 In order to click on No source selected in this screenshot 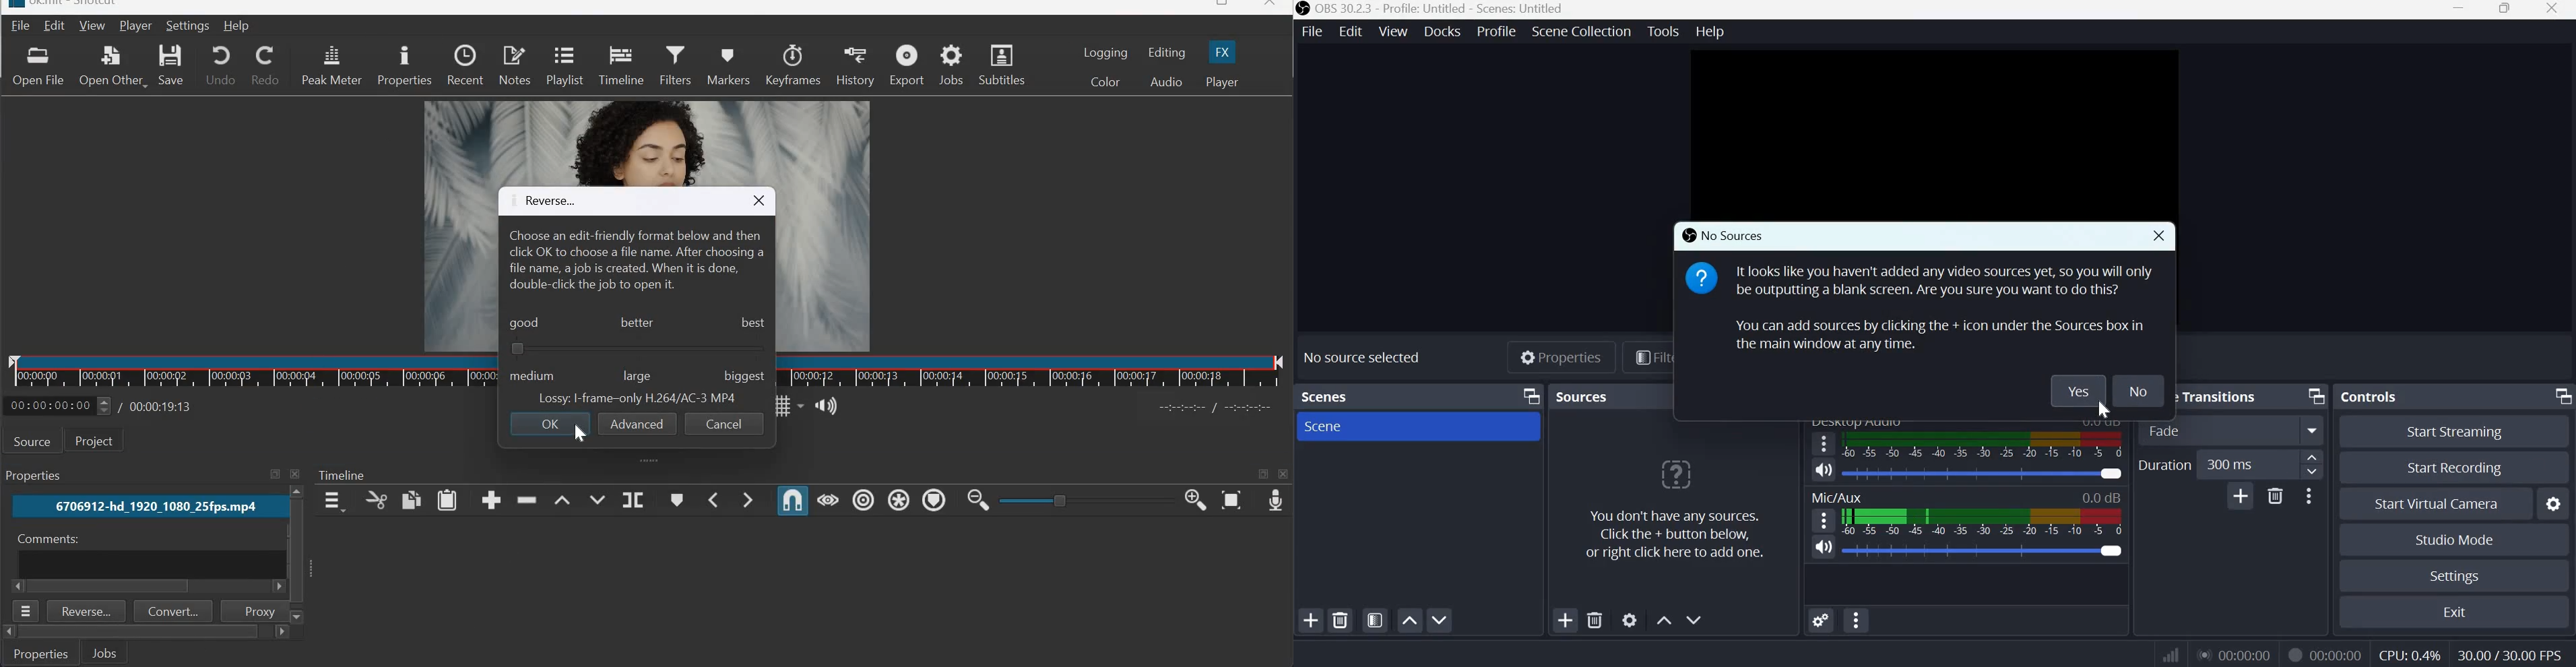, I will do `click(1364, 358)`.